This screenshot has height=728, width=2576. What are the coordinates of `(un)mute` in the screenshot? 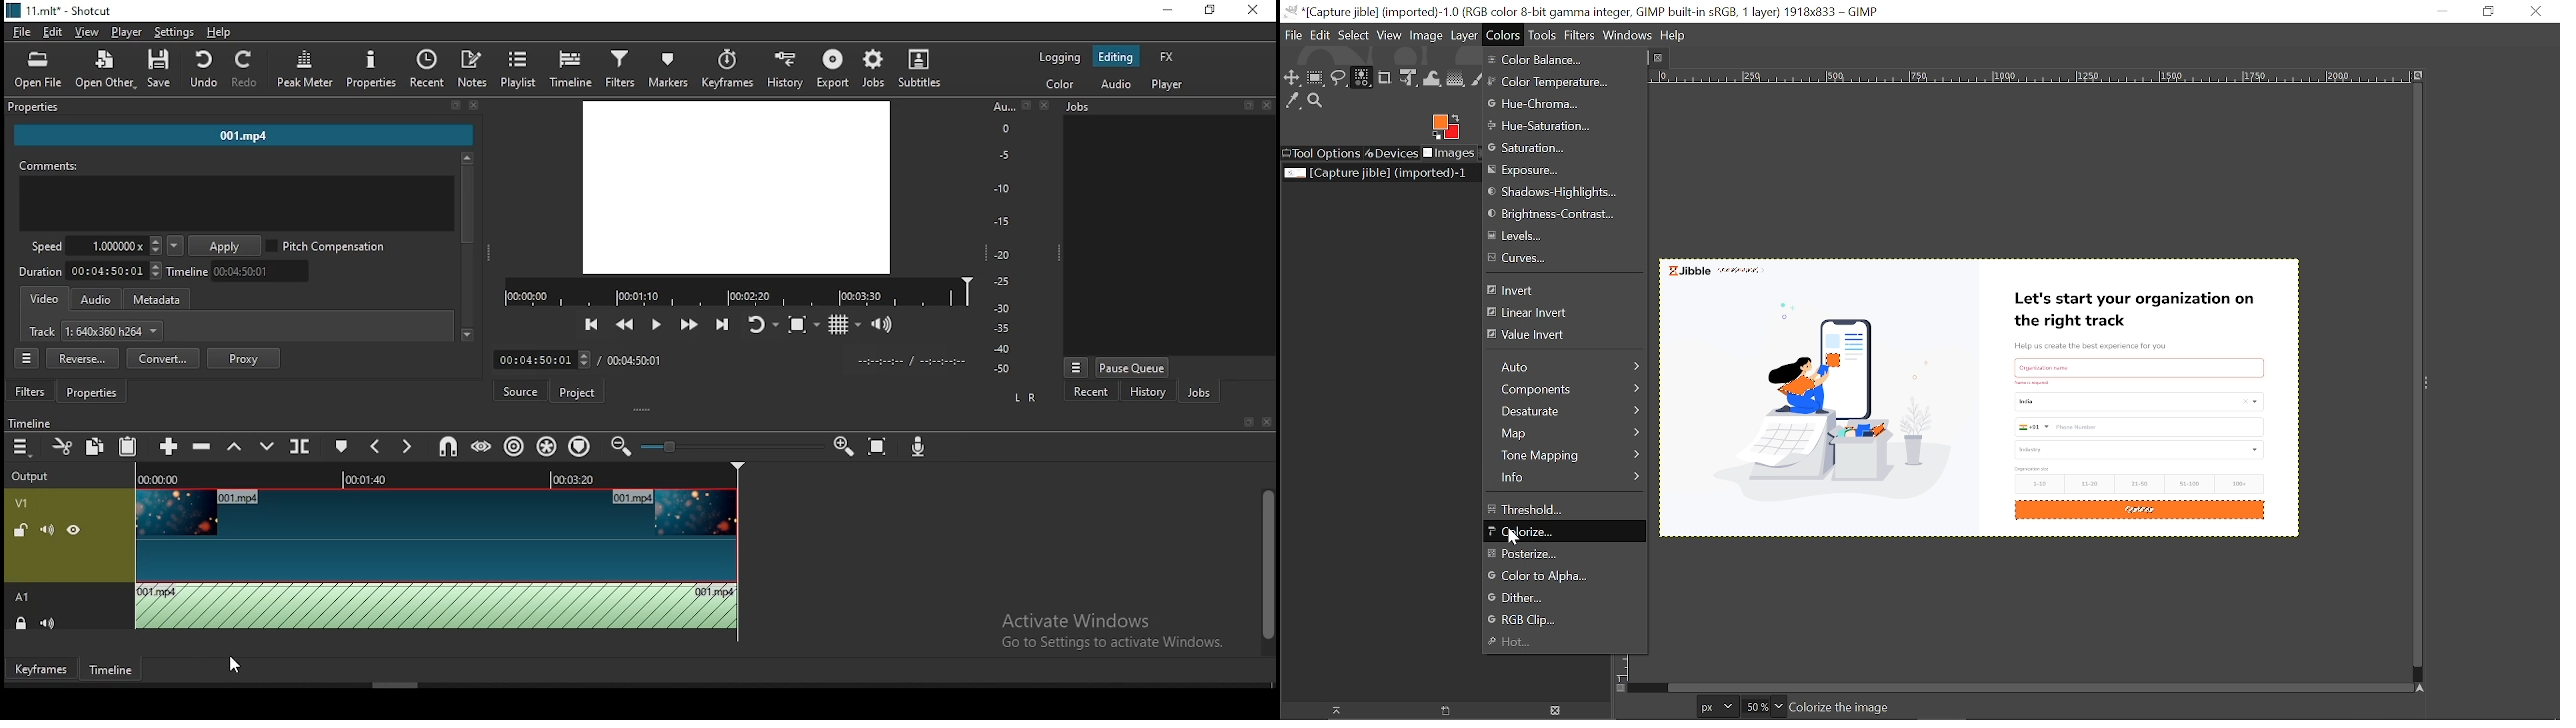 It's located at (50, 623).